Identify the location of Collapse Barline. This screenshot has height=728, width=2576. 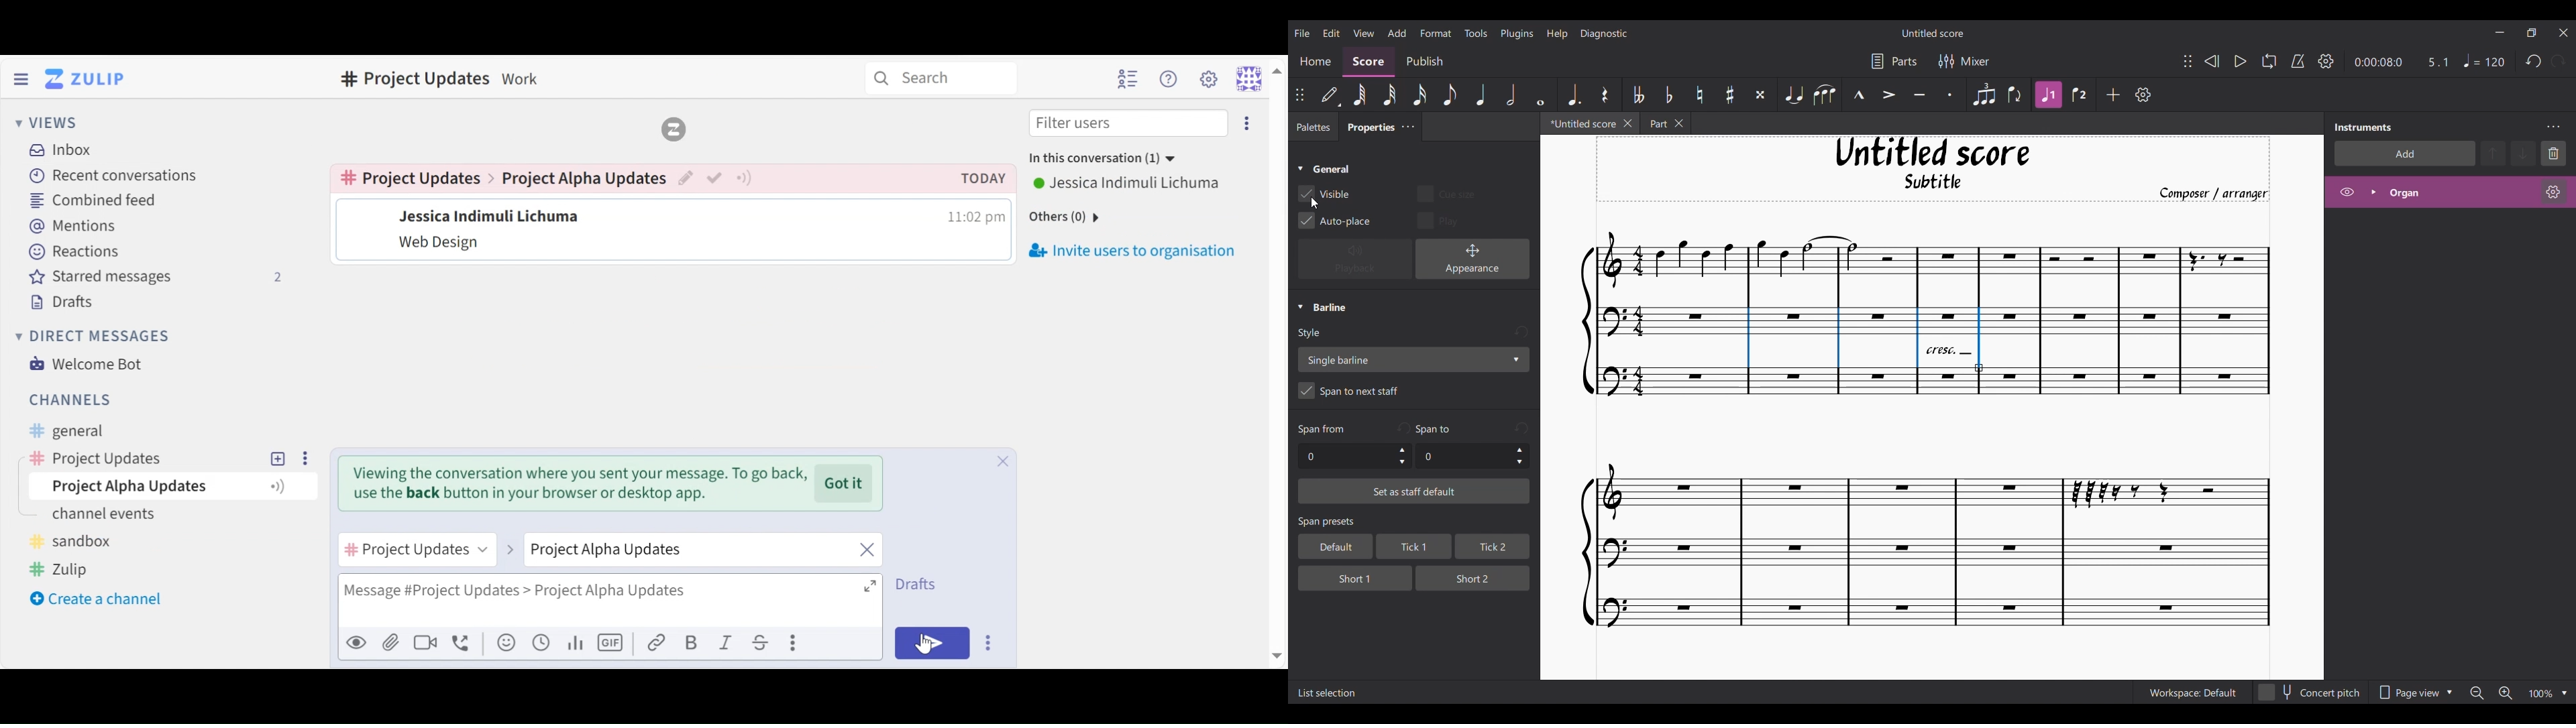
(1322, 308).